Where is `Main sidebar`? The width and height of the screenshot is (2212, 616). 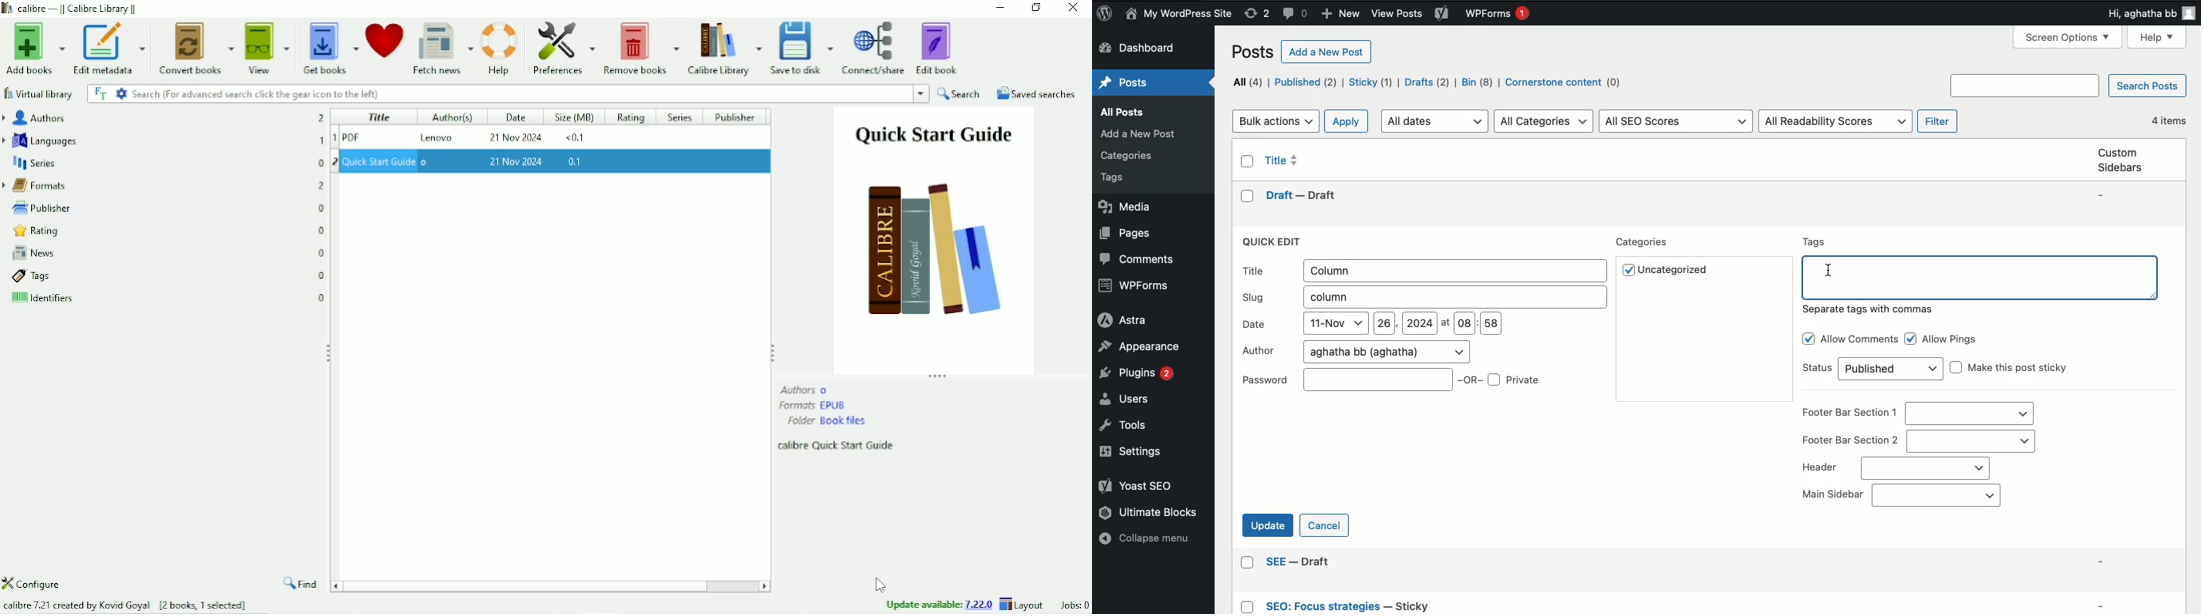 Main sidebar is located at coordinates (1897, 494).